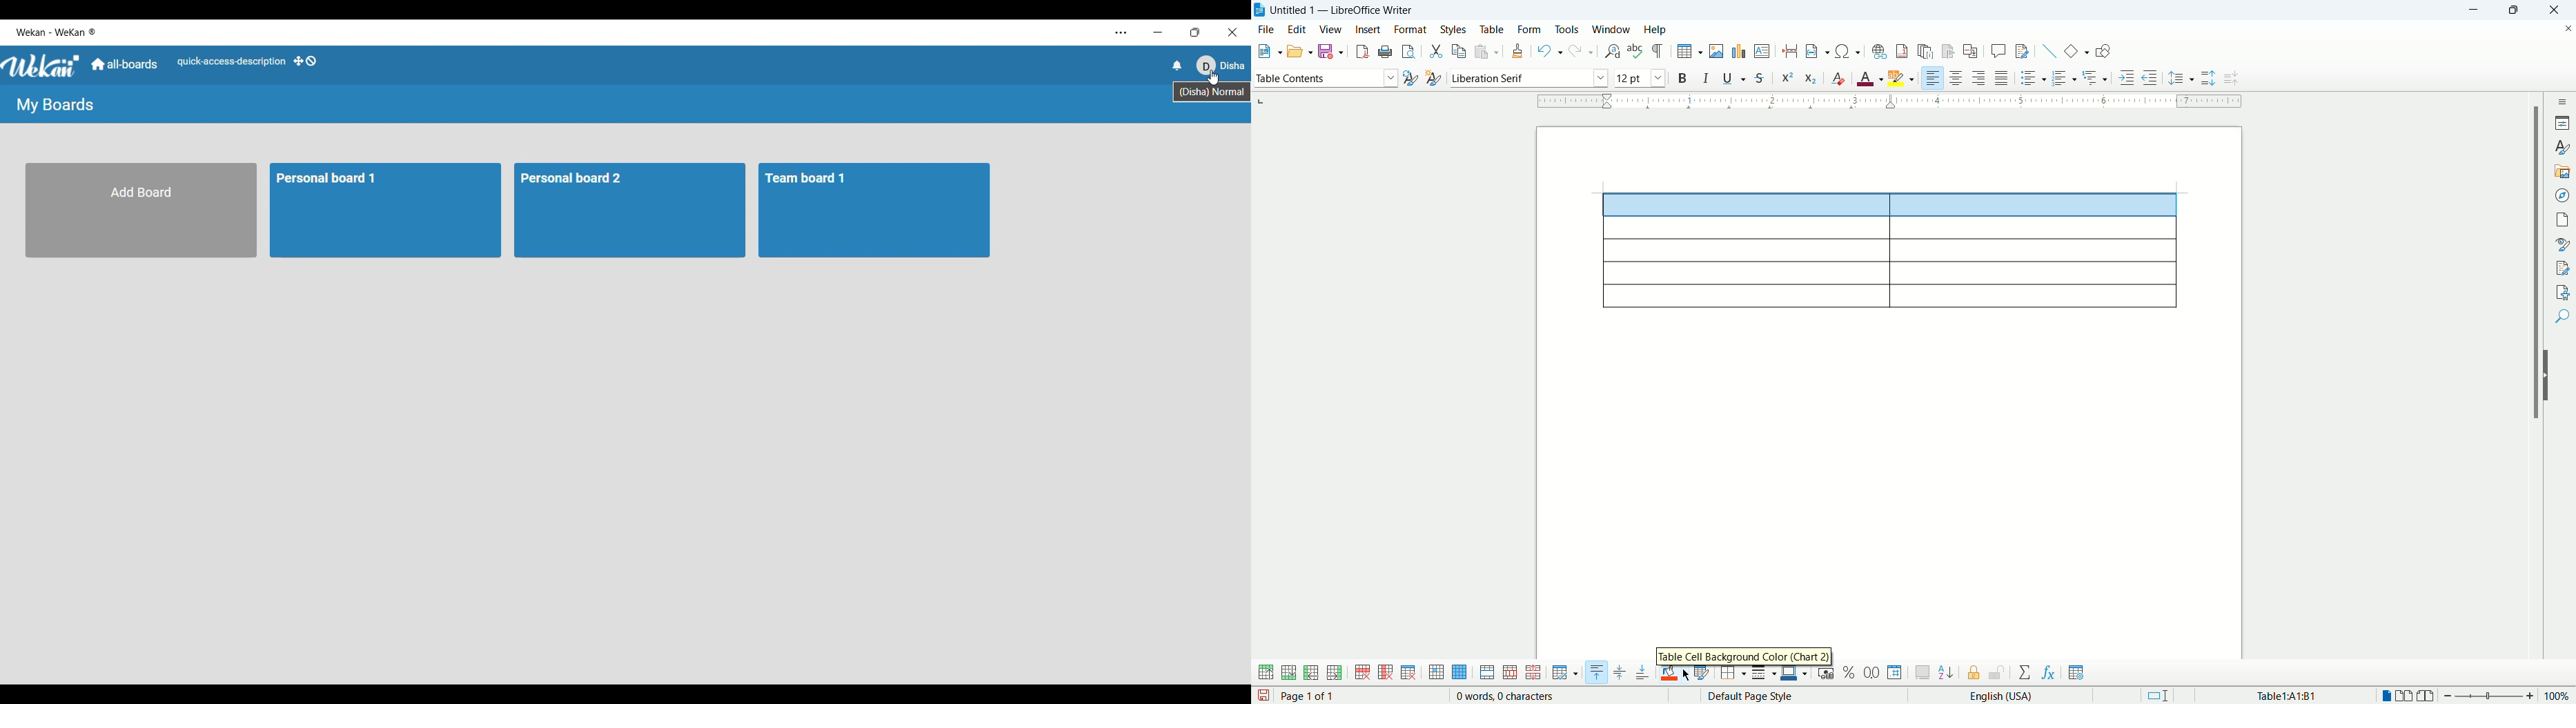  Describe the element at coordinates (1488, 672) in the screenshot. I see `merge cells` at that location.